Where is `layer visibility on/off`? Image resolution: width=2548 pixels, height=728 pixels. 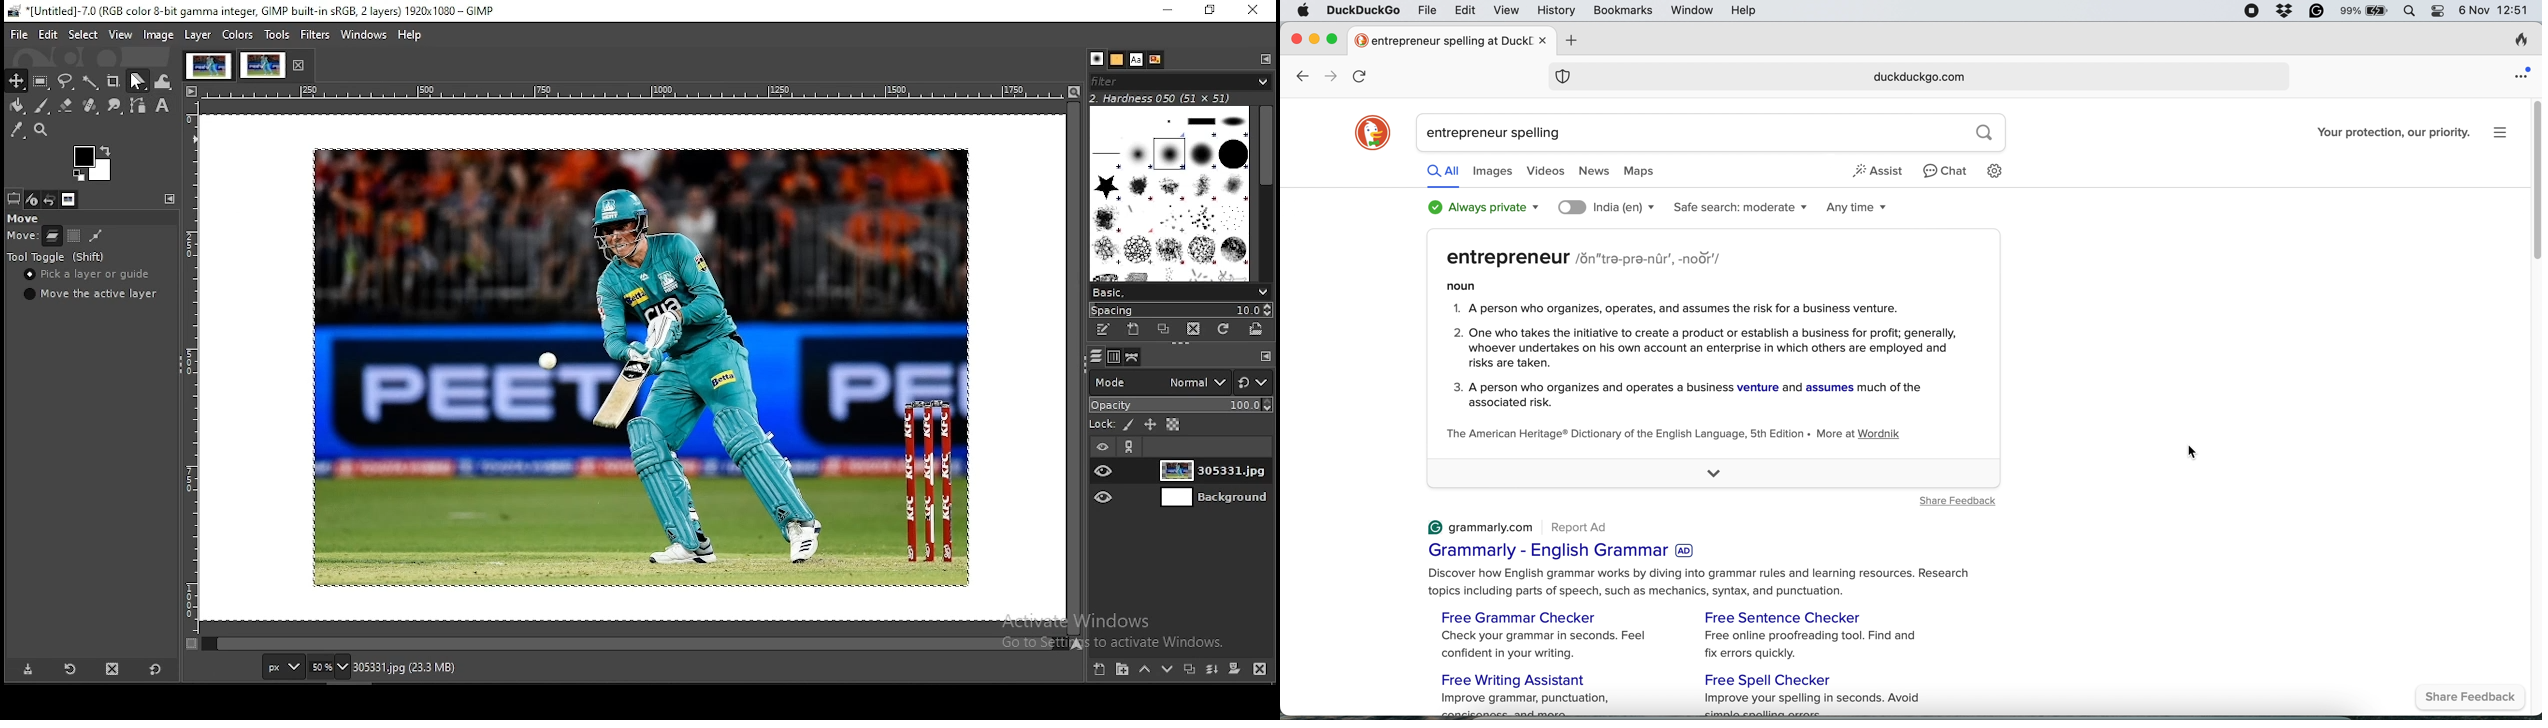
layer visibility on/off is located at coordinates (1105, 470).